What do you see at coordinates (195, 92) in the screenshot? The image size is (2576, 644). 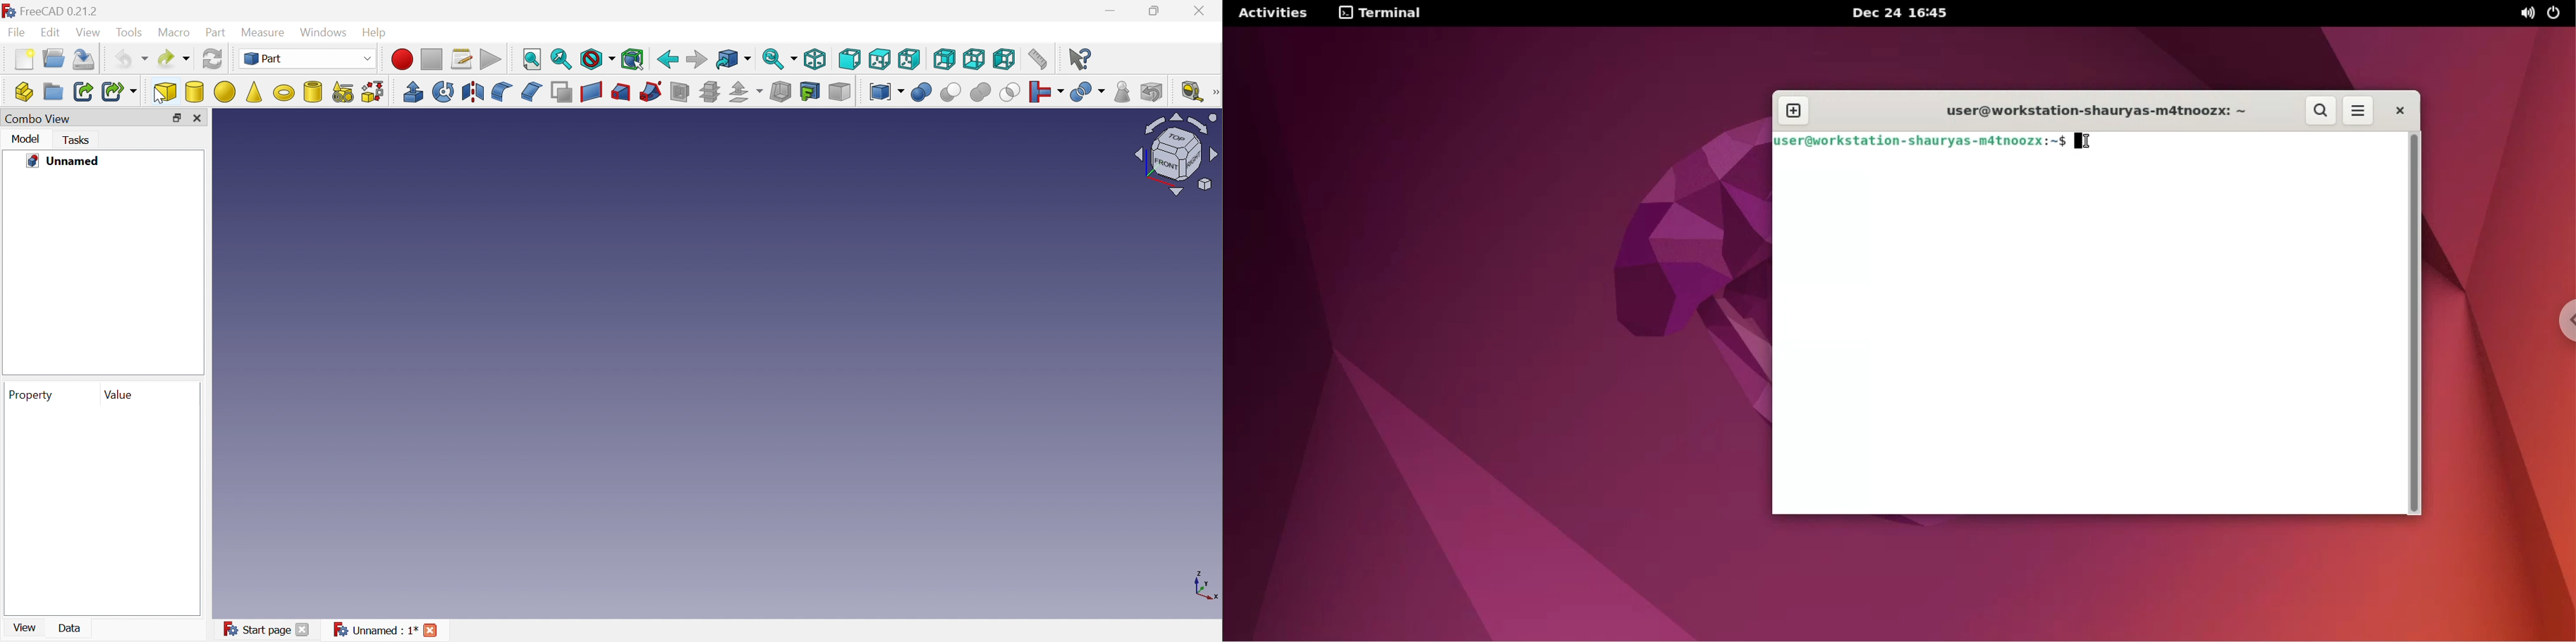 I see `Cylinder` at bounding box center [195, 92].